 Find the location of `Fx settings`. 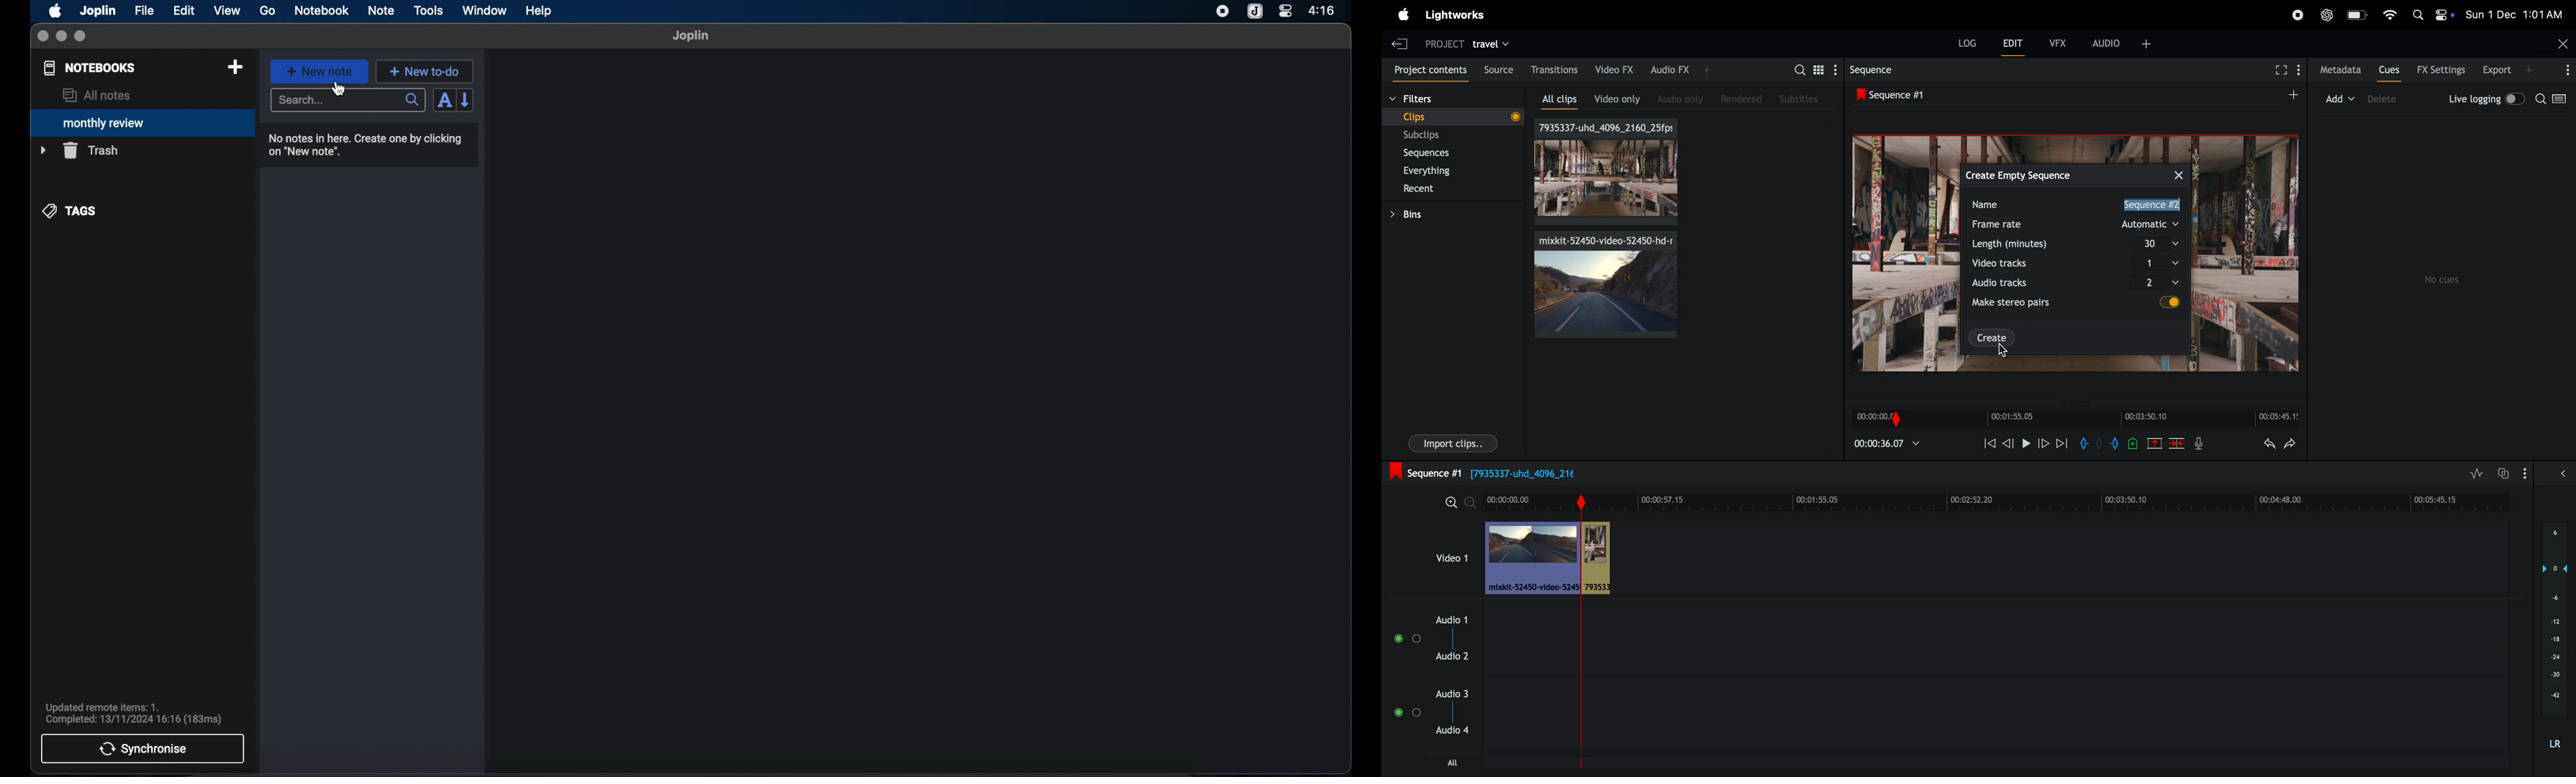

Fx settings is located at coordinates (2441, 69).